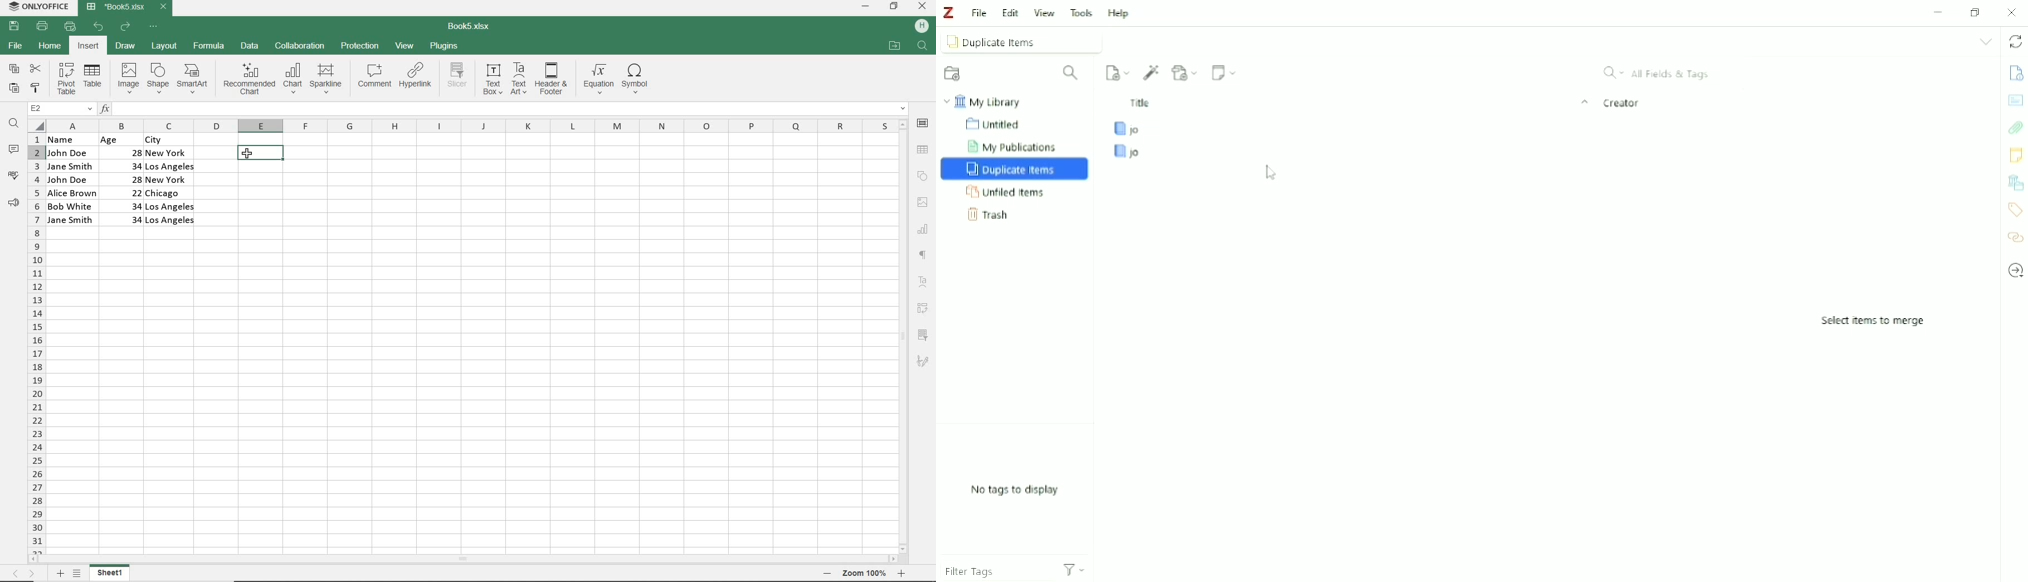  What do you see at coordinates (132, 220) in the screenshot?
I see `34` at bounding box center [132, 220].